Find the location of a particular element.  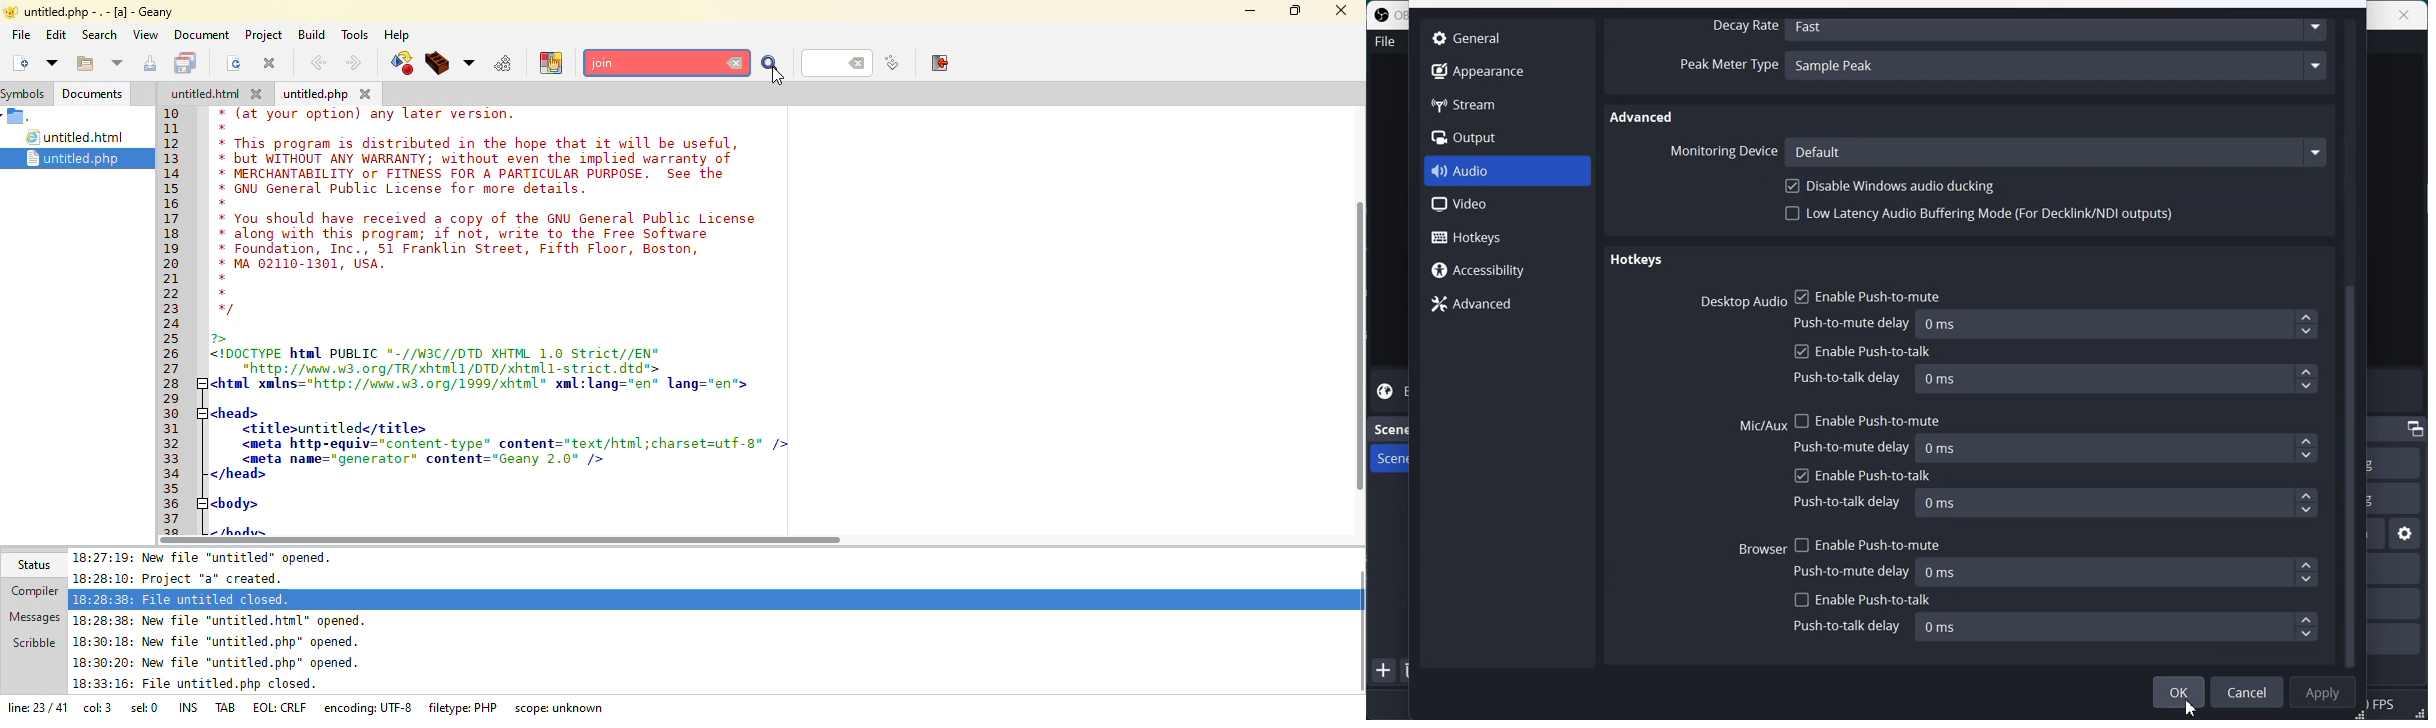

Push-to-mute delay is located at coordinates (1854, 570).